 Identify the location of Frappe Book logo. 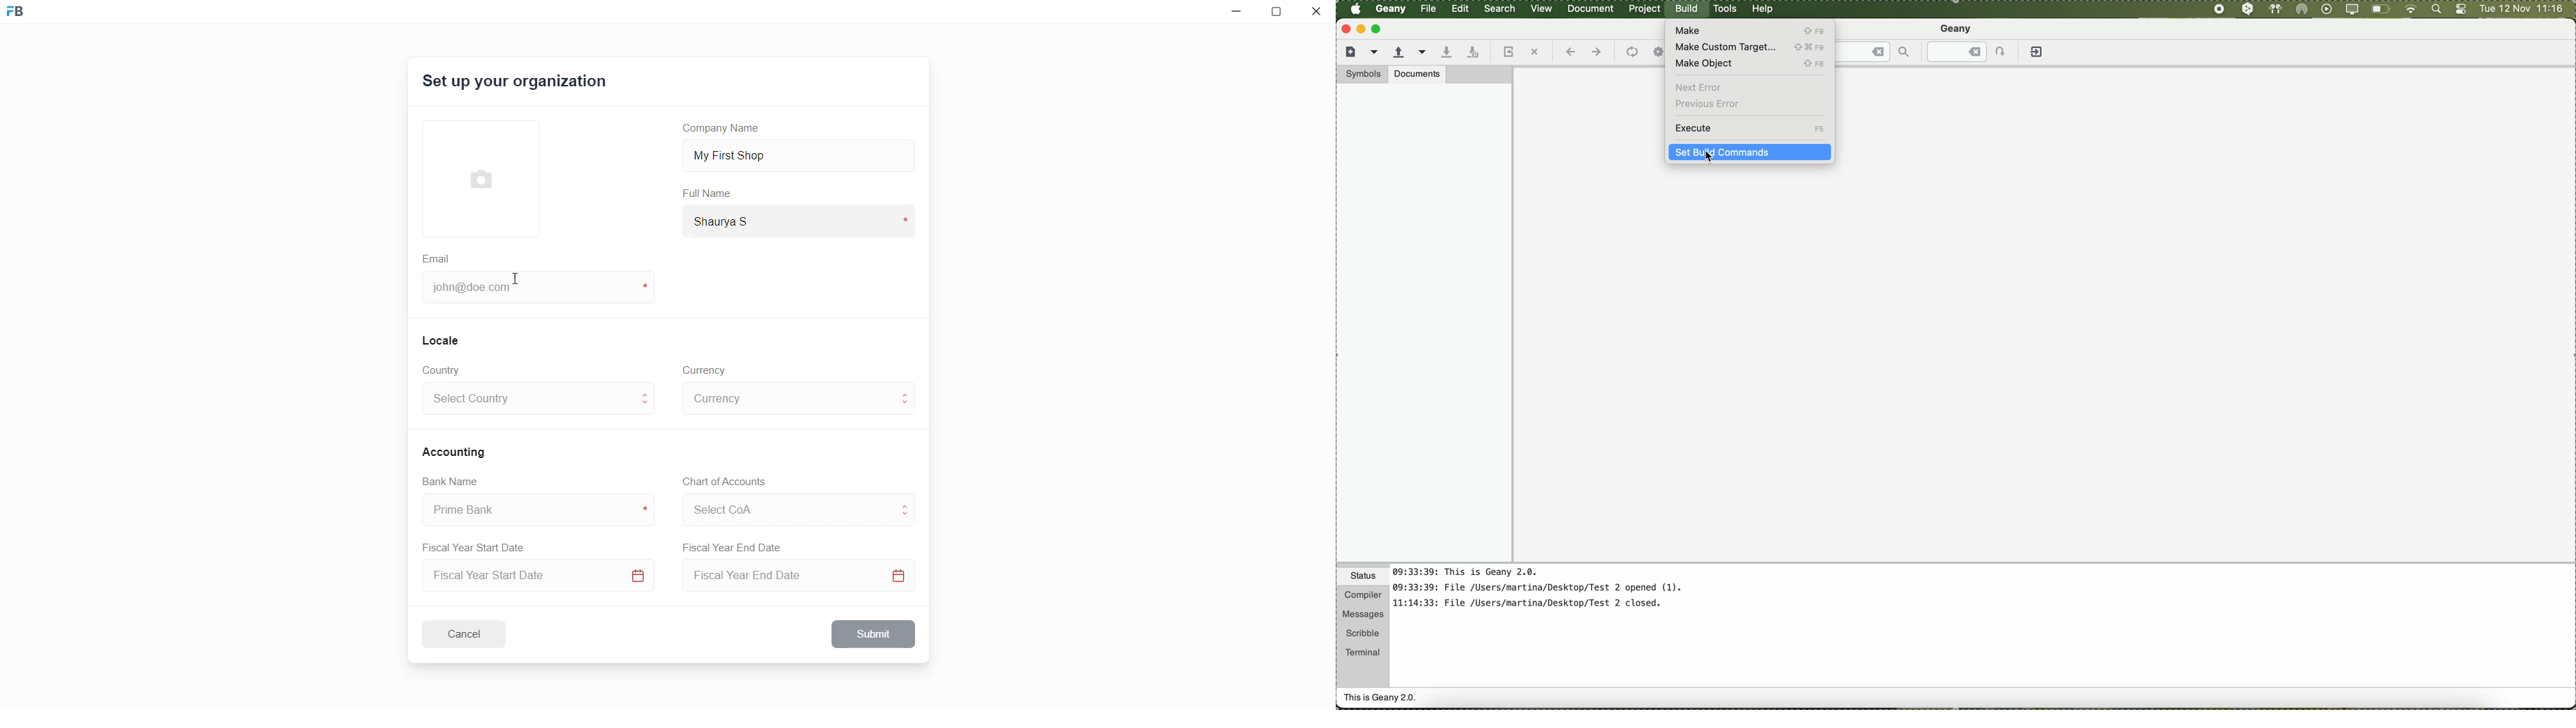
(27, 17).